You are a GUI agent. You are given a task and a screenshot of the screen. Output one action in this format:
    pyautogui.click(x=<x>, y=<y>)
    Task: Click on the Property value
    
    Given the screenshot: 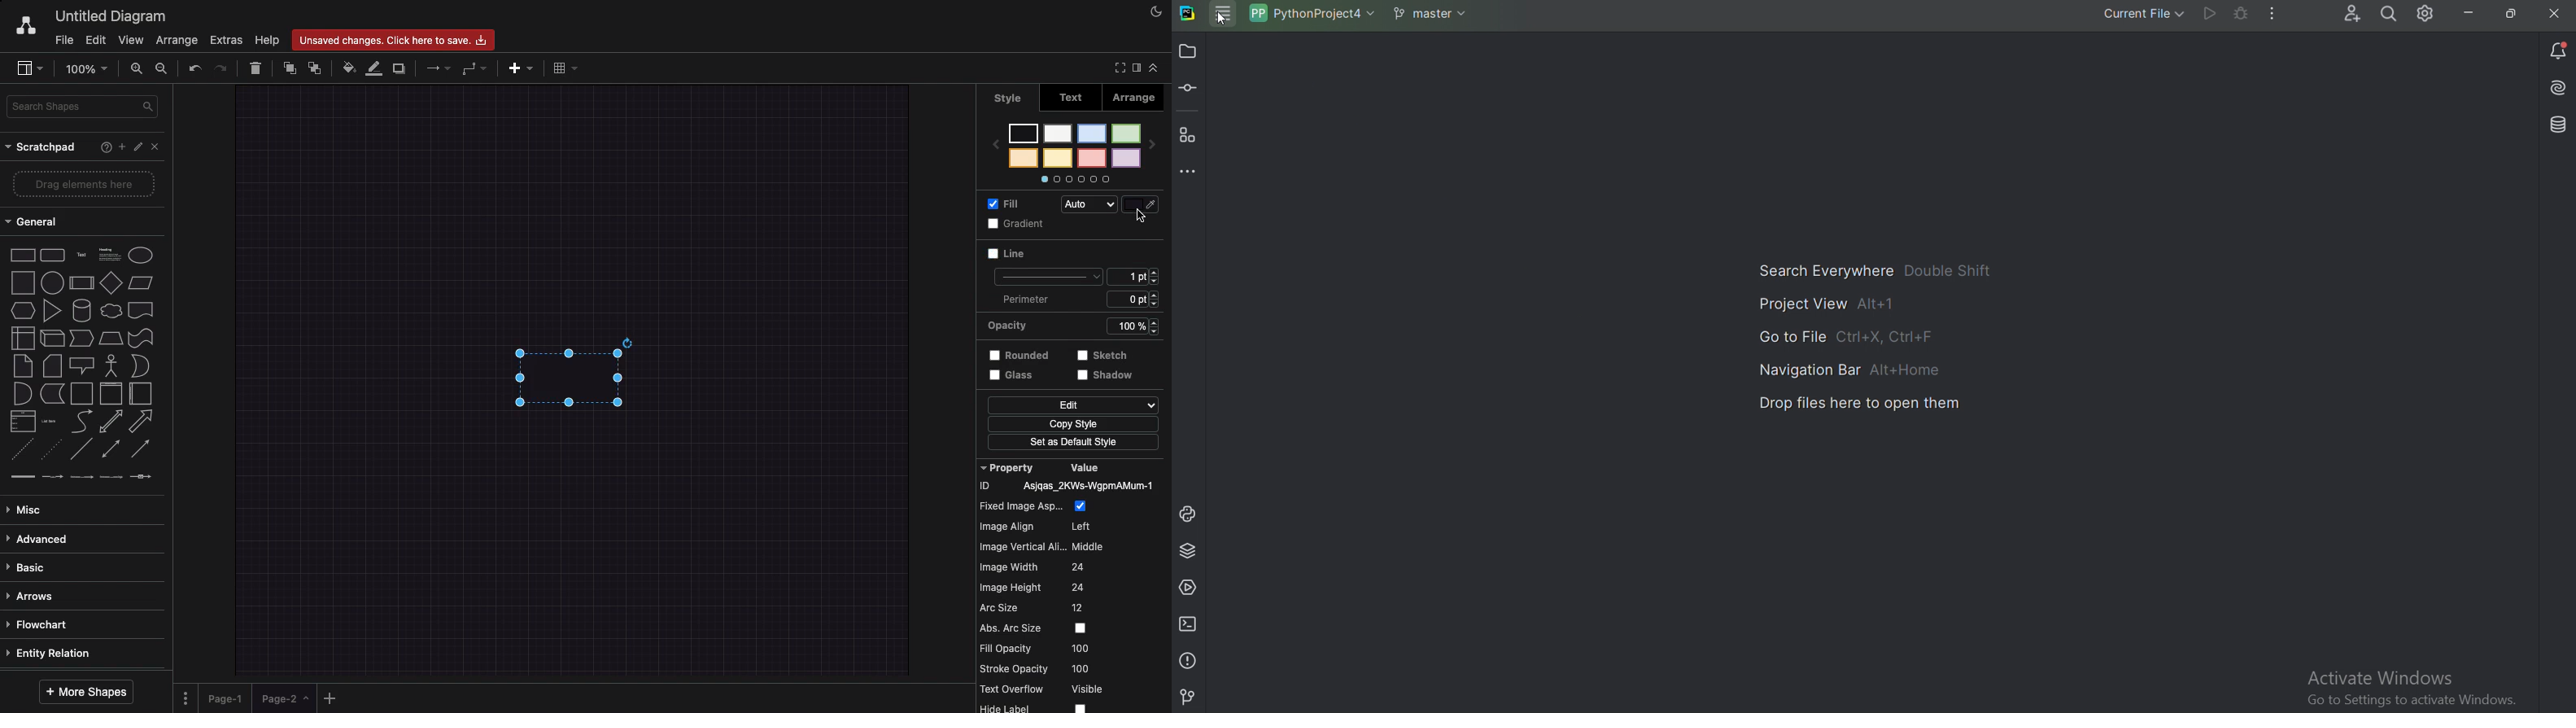 What is the action you would take?
    pyautogui.click(x=1074, y=586)
    